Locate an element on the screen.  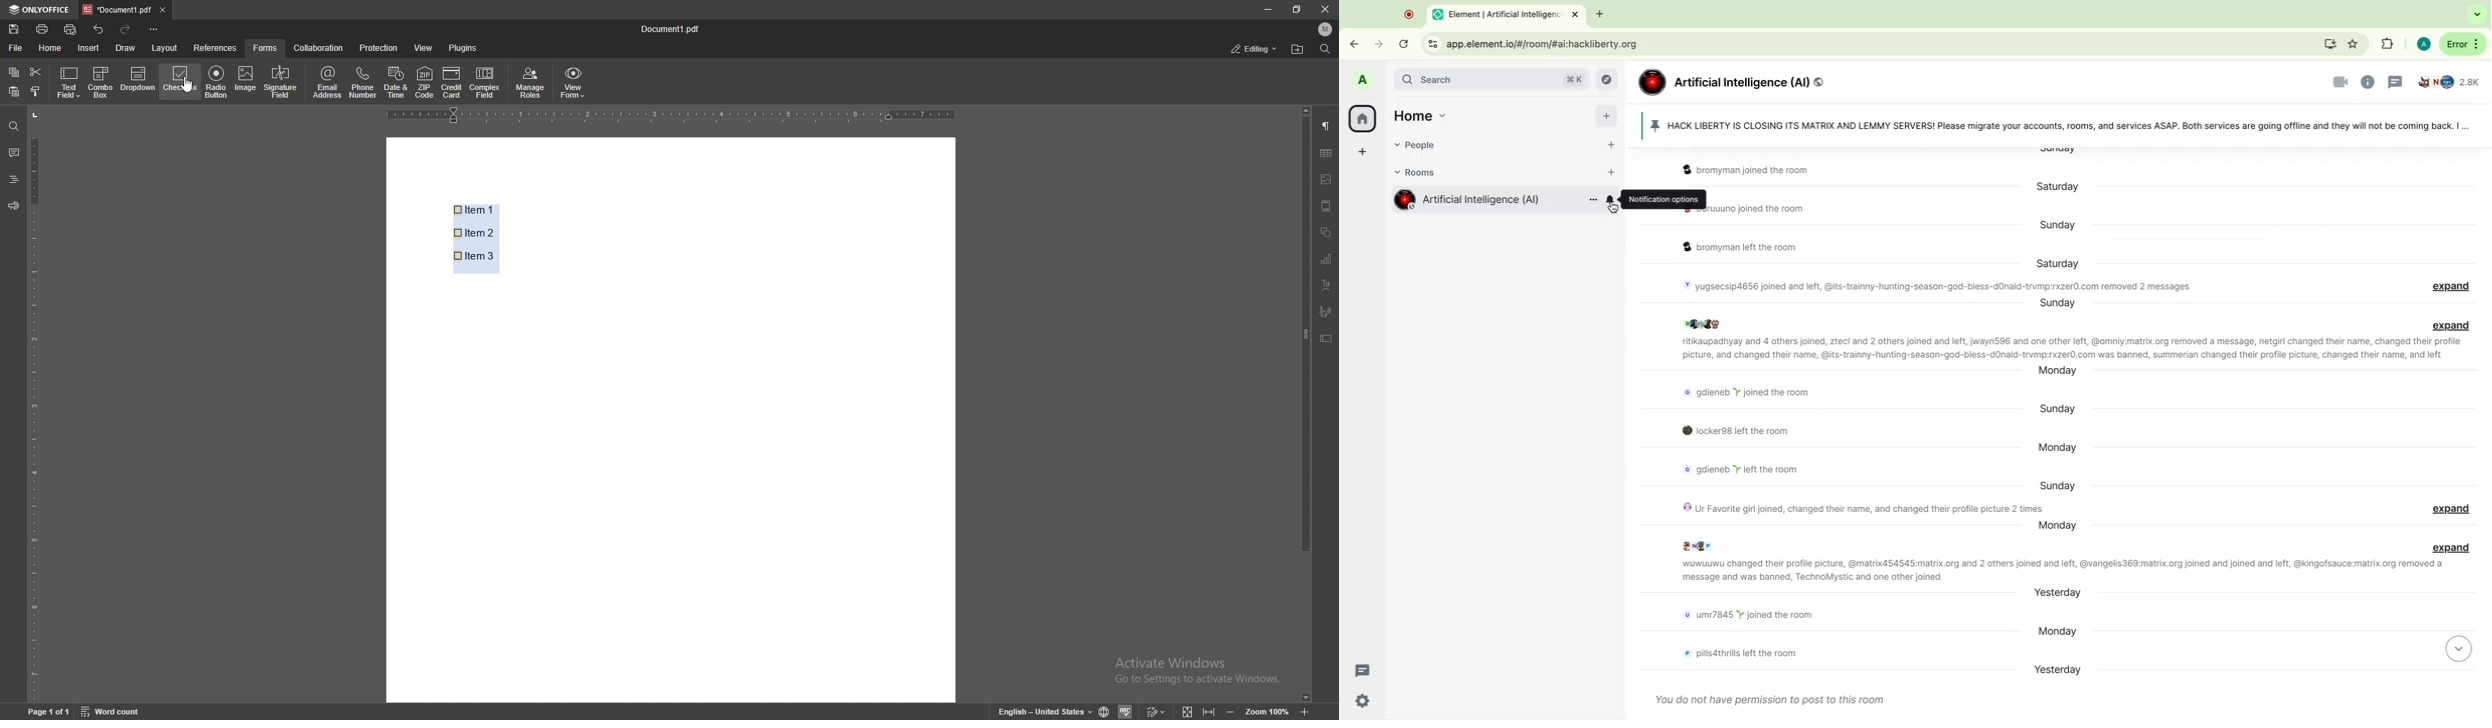
Favorite is located at coordinates (2354, 44).